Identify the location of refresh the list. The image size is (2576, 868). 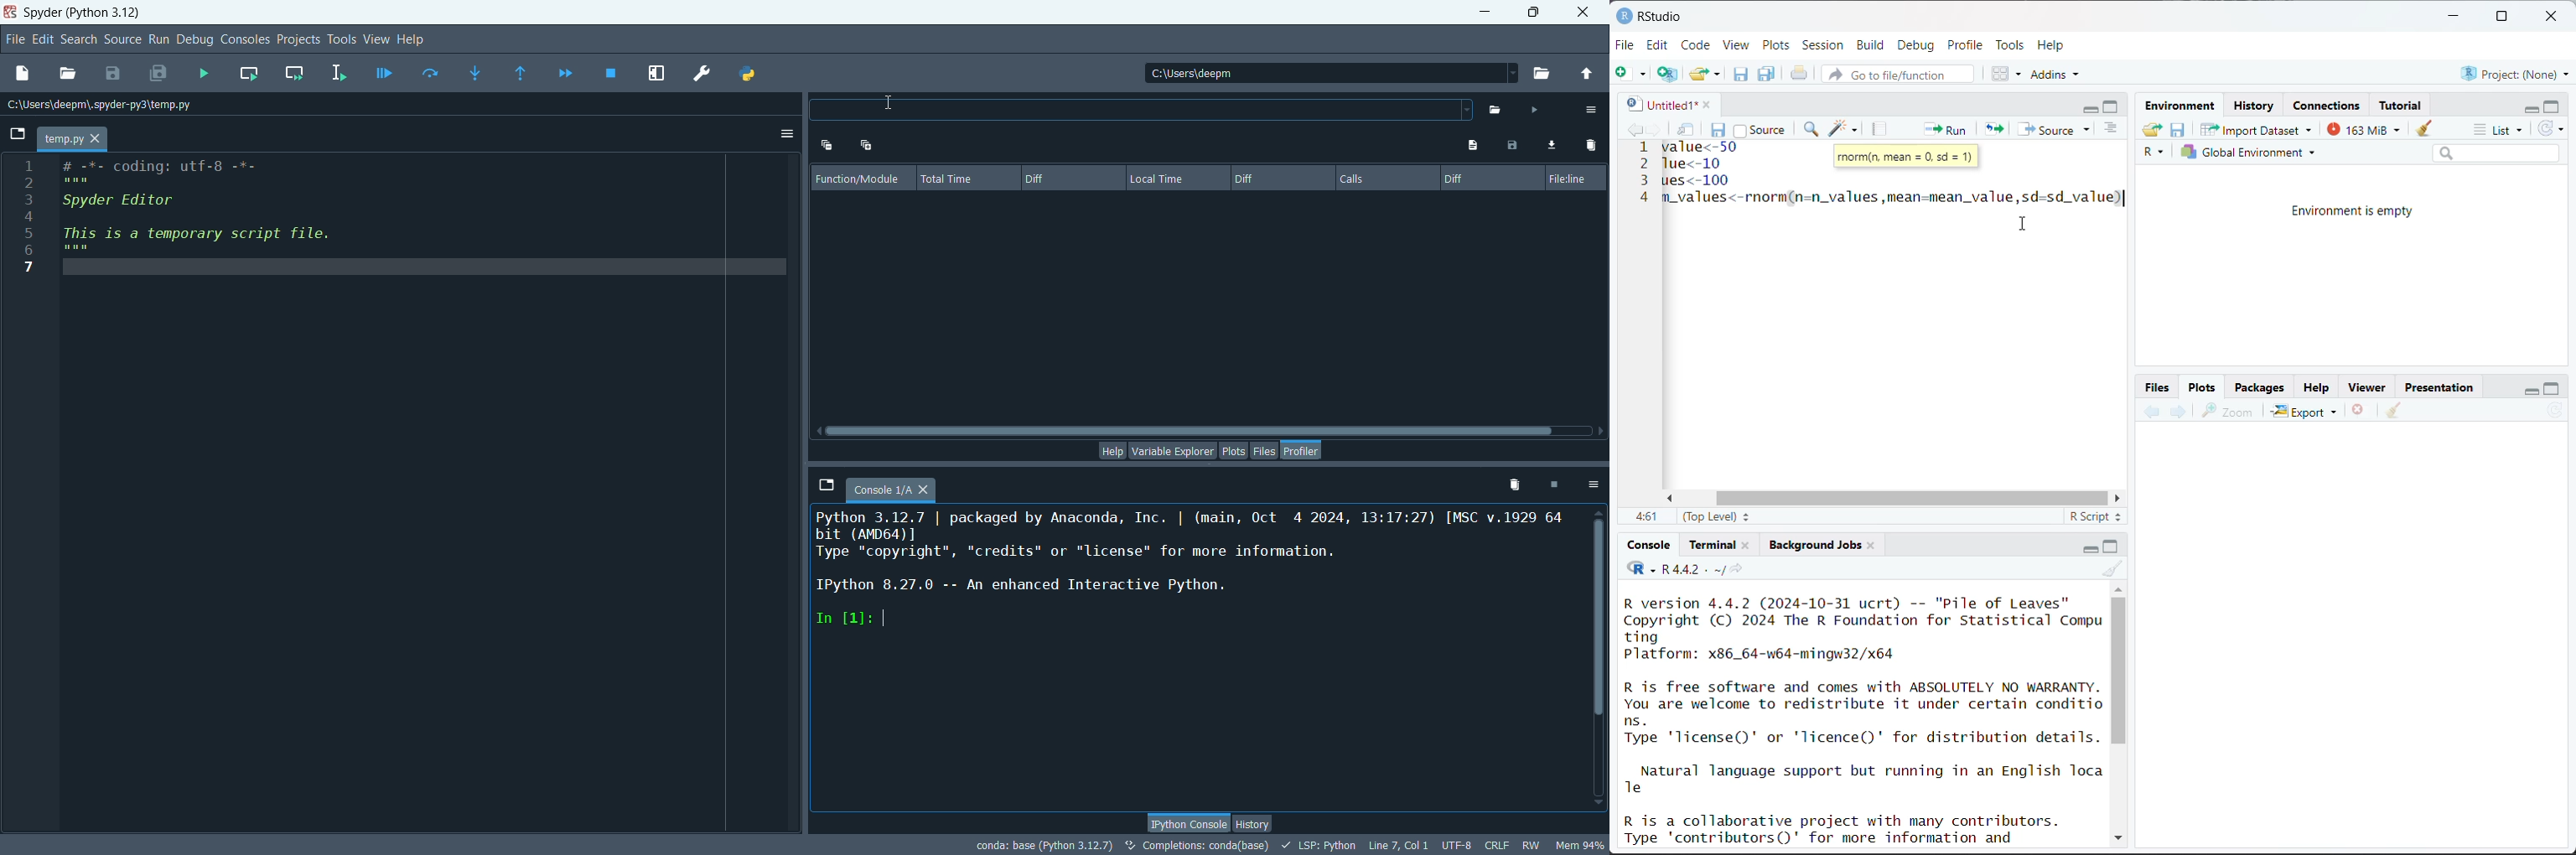
(2552, 129).